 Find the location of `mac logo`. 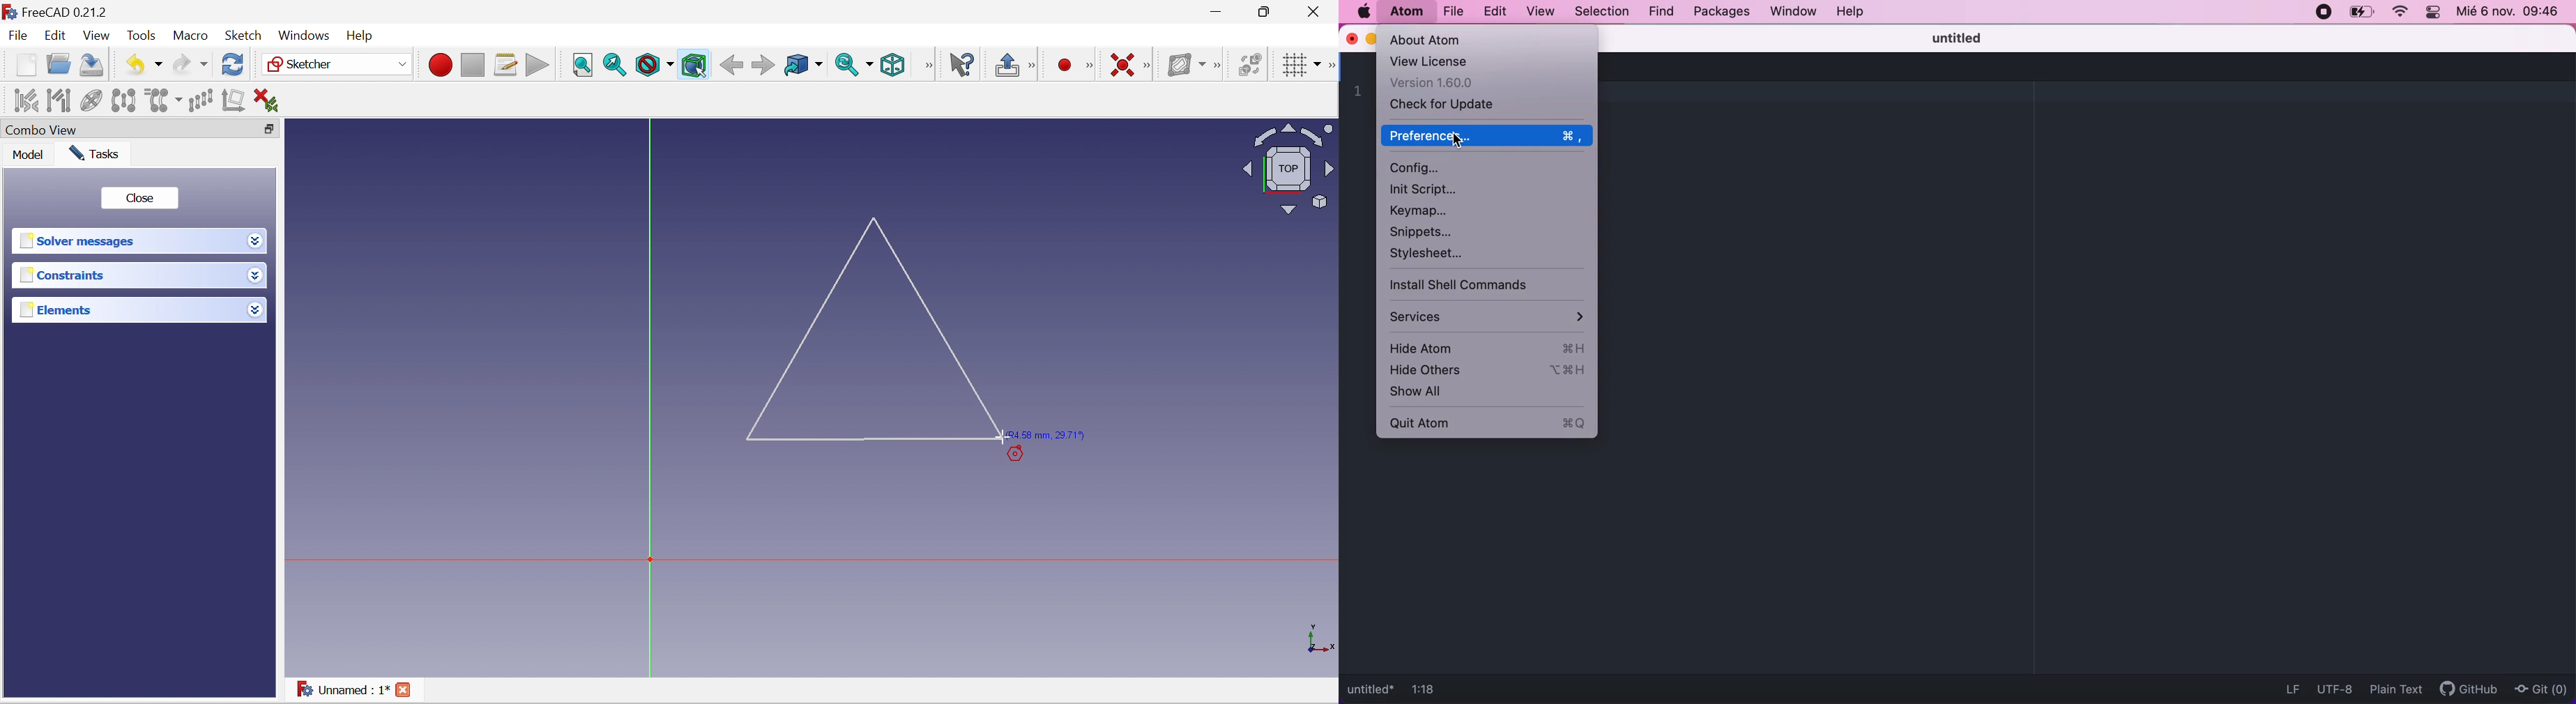

mac logo is located at coordinates (1363, 13).